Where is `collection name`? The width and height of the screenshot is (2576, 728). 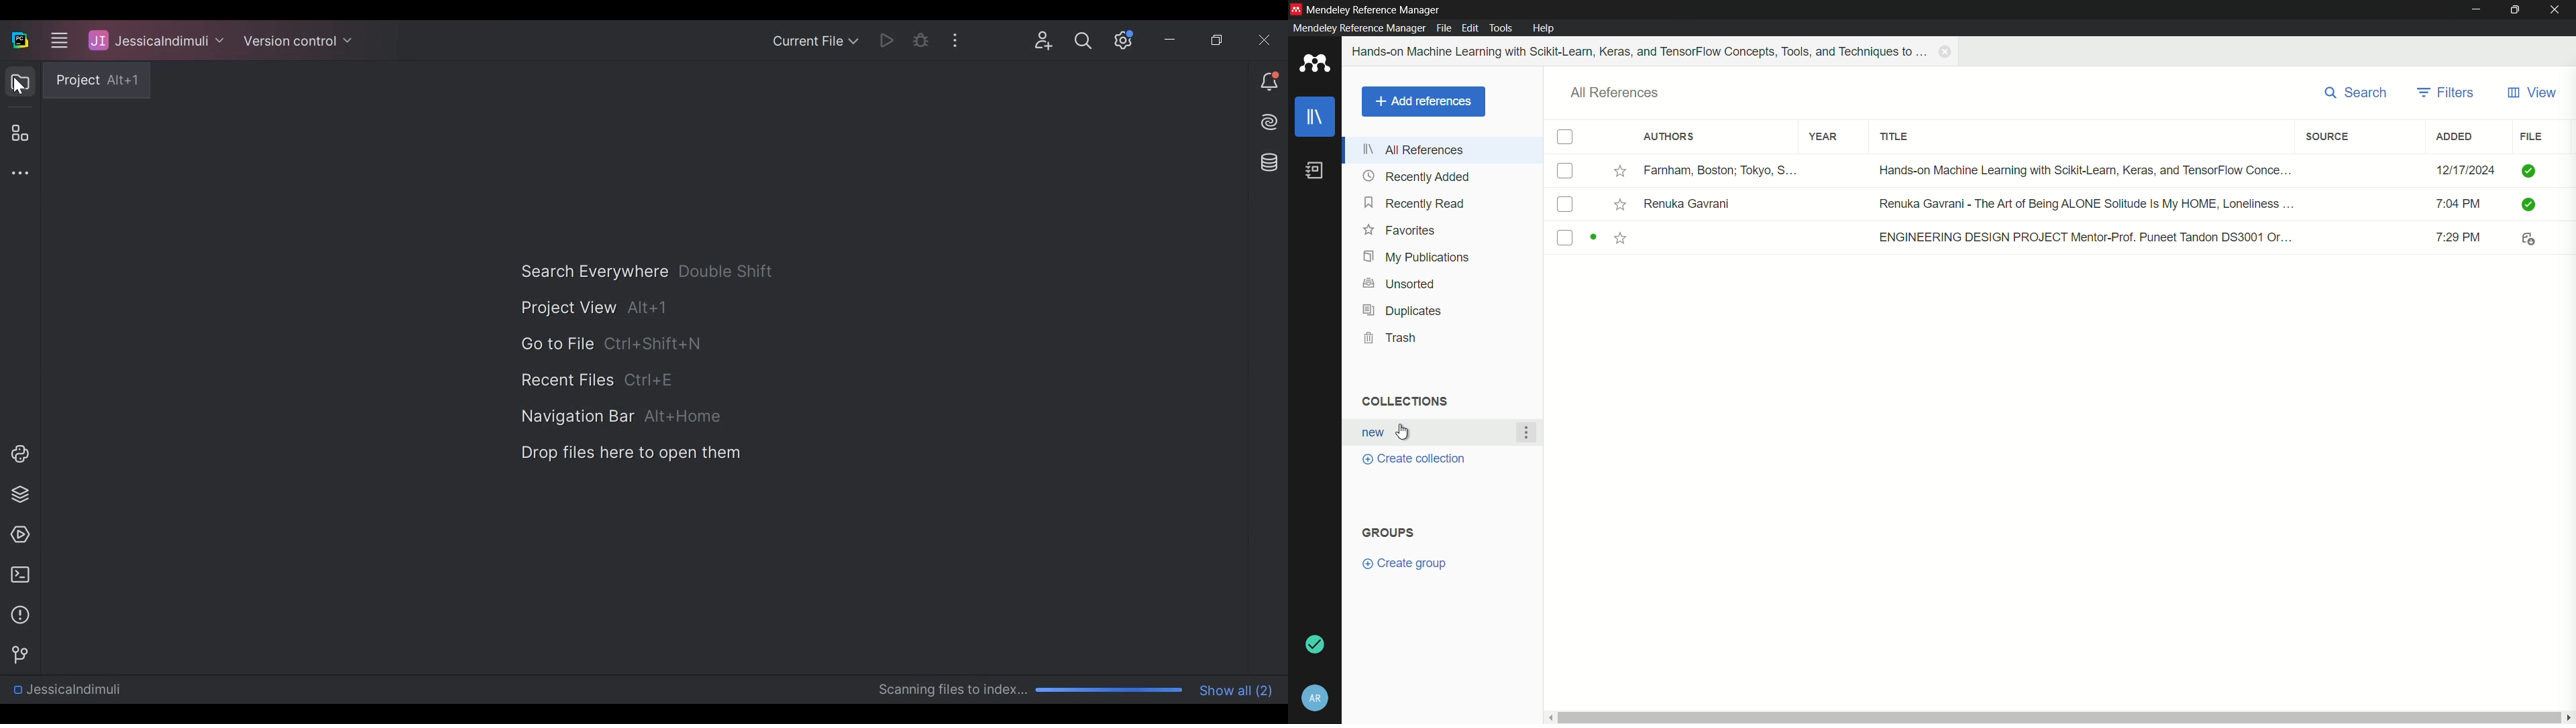
collection name is located at coordinates (1371, 433).